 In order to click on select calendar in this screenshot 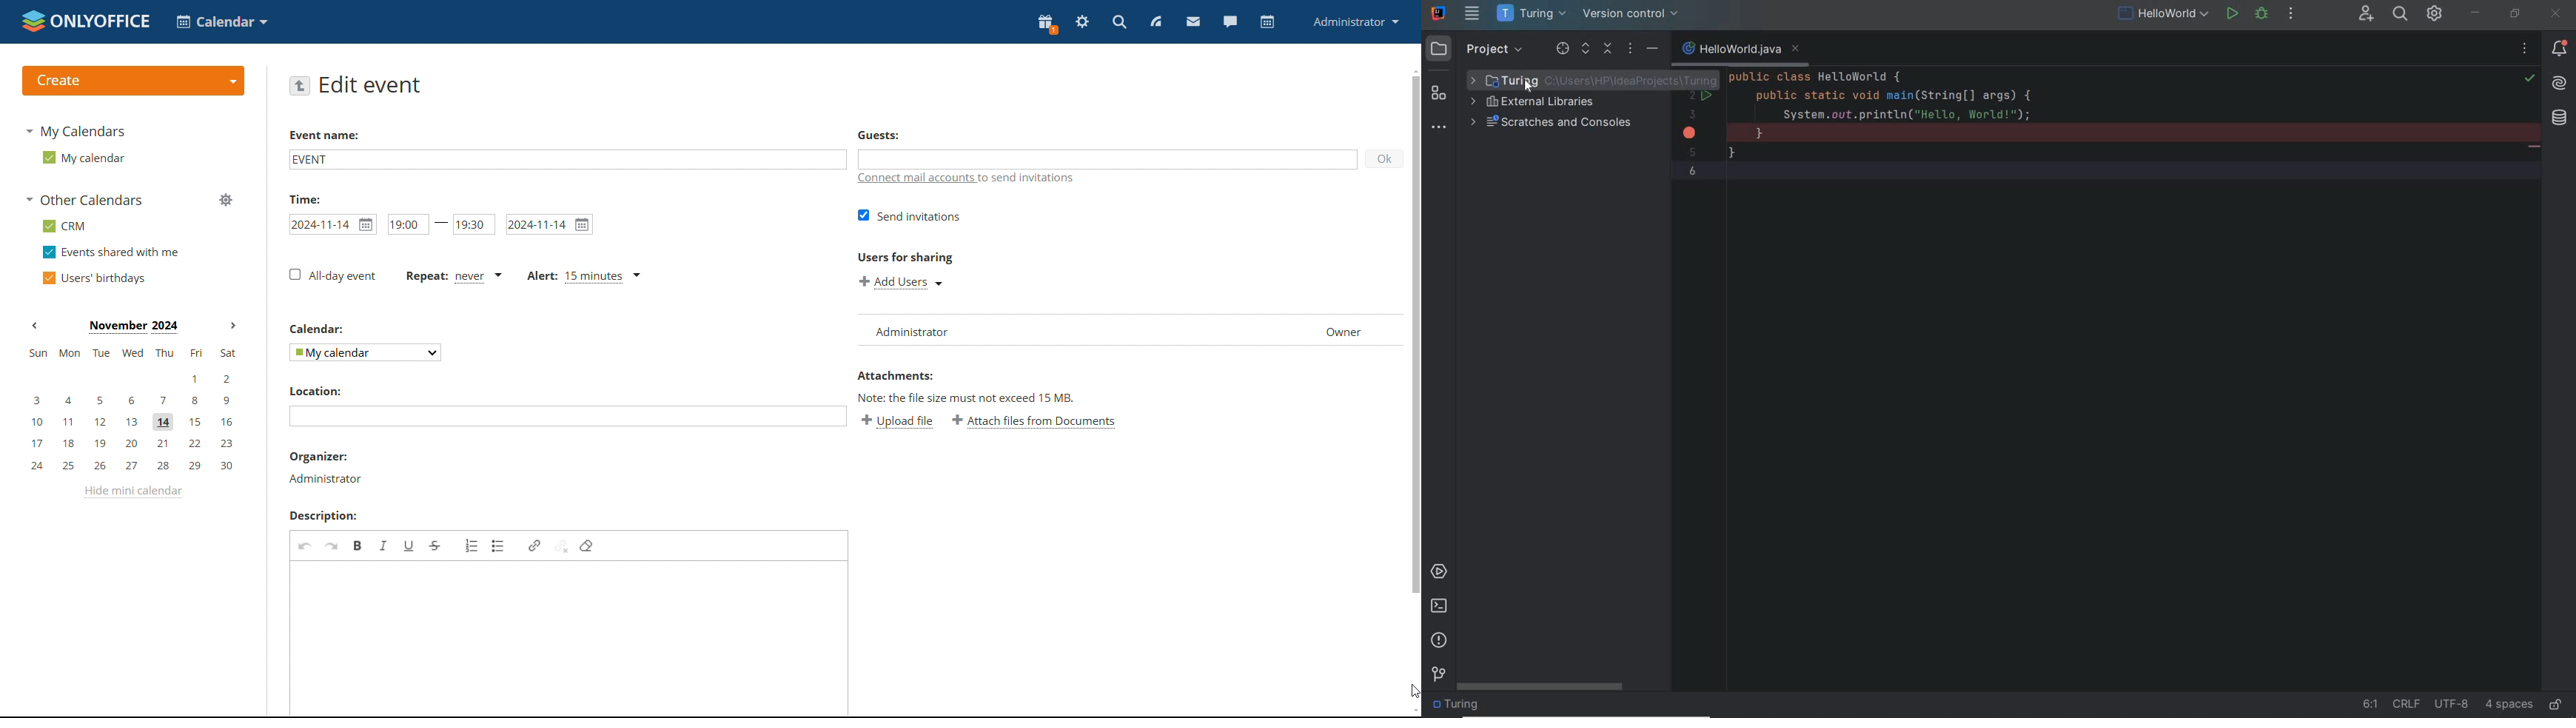, I will do `click(364, 352)`.